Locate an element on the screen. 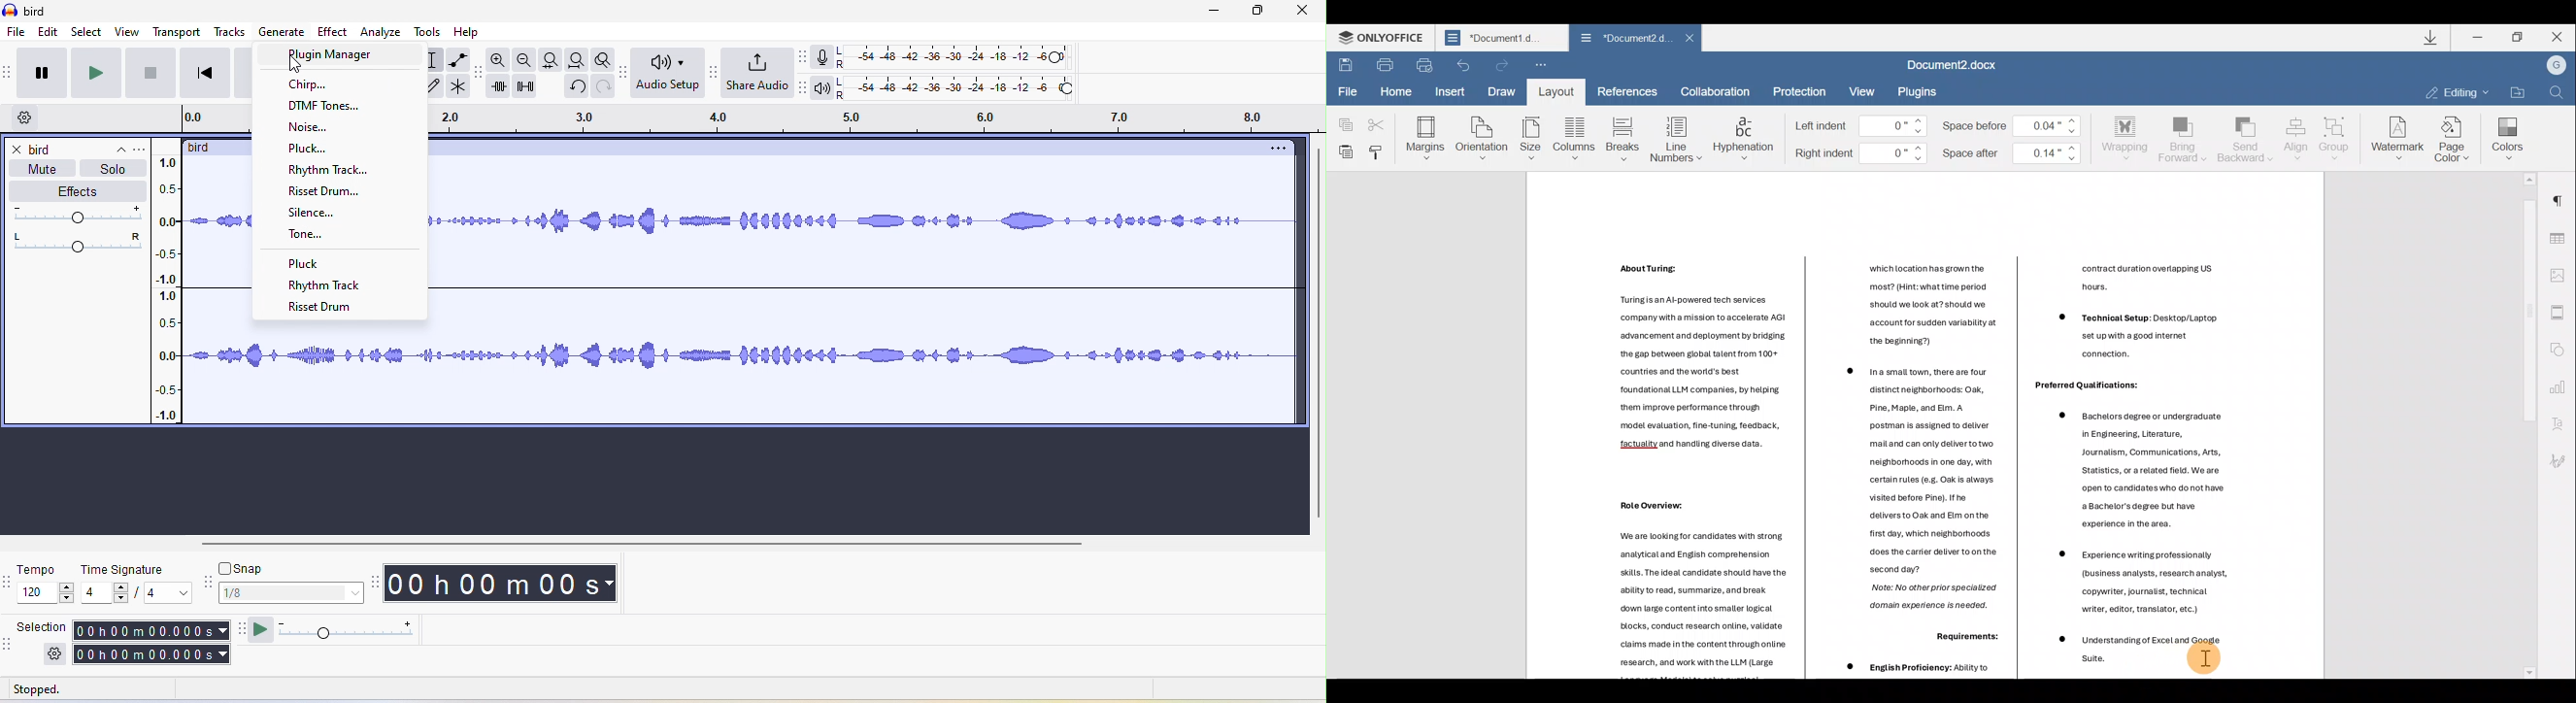  trim audio outside selection is located at coordinates (503, 90).